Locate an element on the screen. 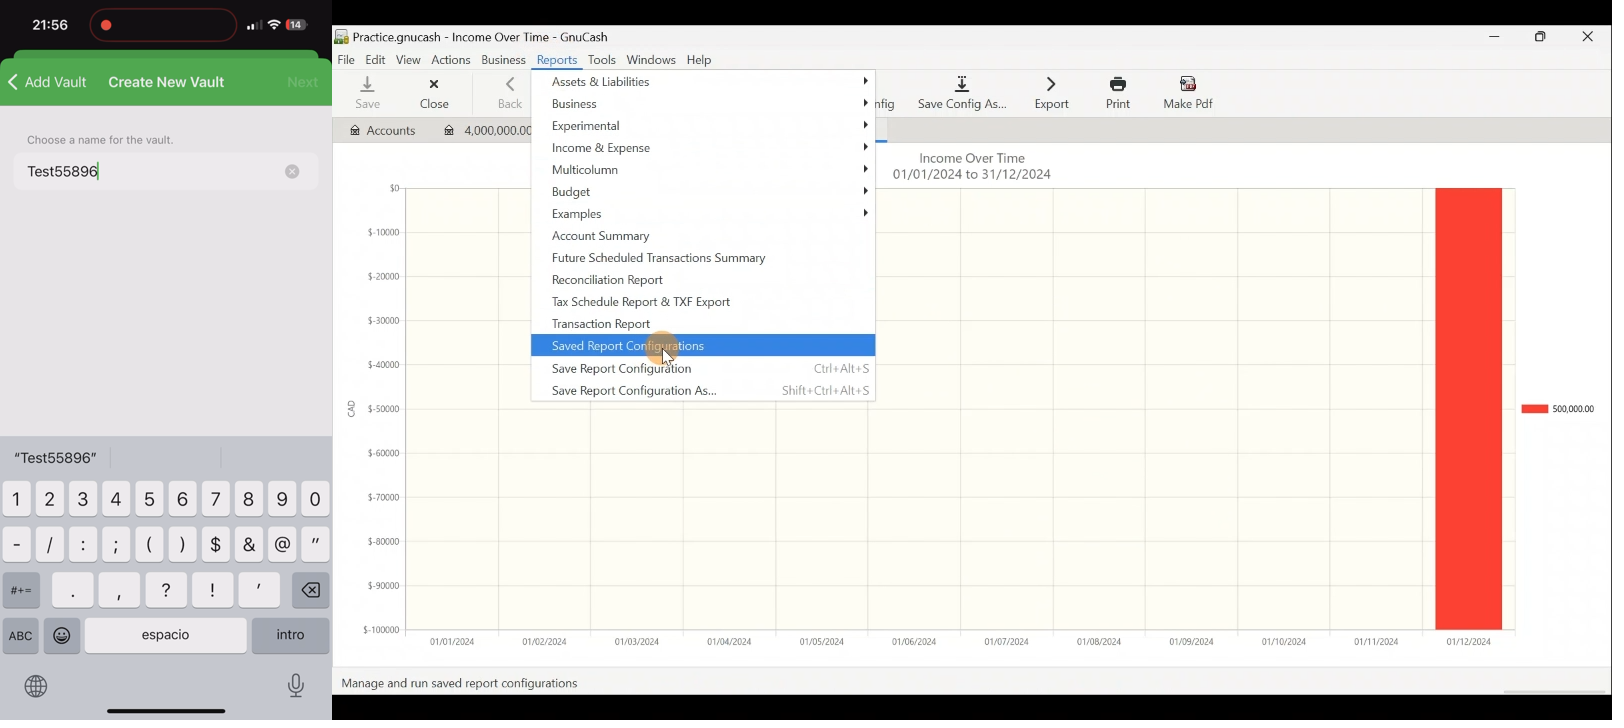 Image resolution: width=1624 pixels, height=728 pixels. Export is located at coordinates (1052, 92).